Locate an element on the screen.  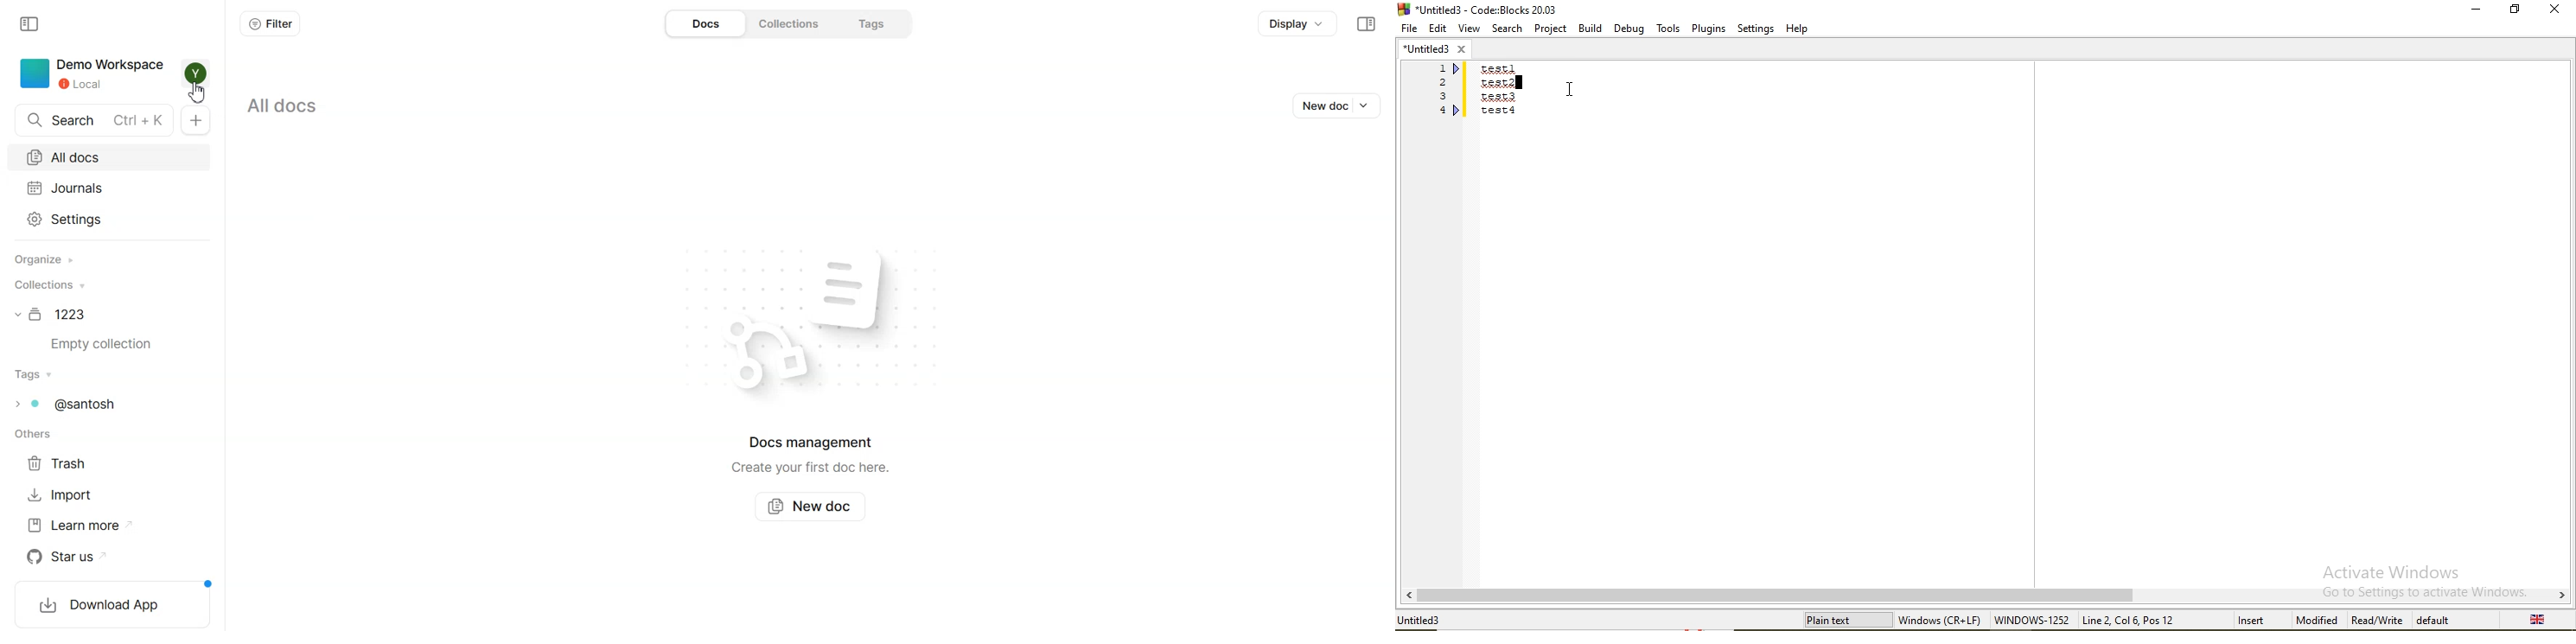
plain text is located at coordinates (1846, 620).